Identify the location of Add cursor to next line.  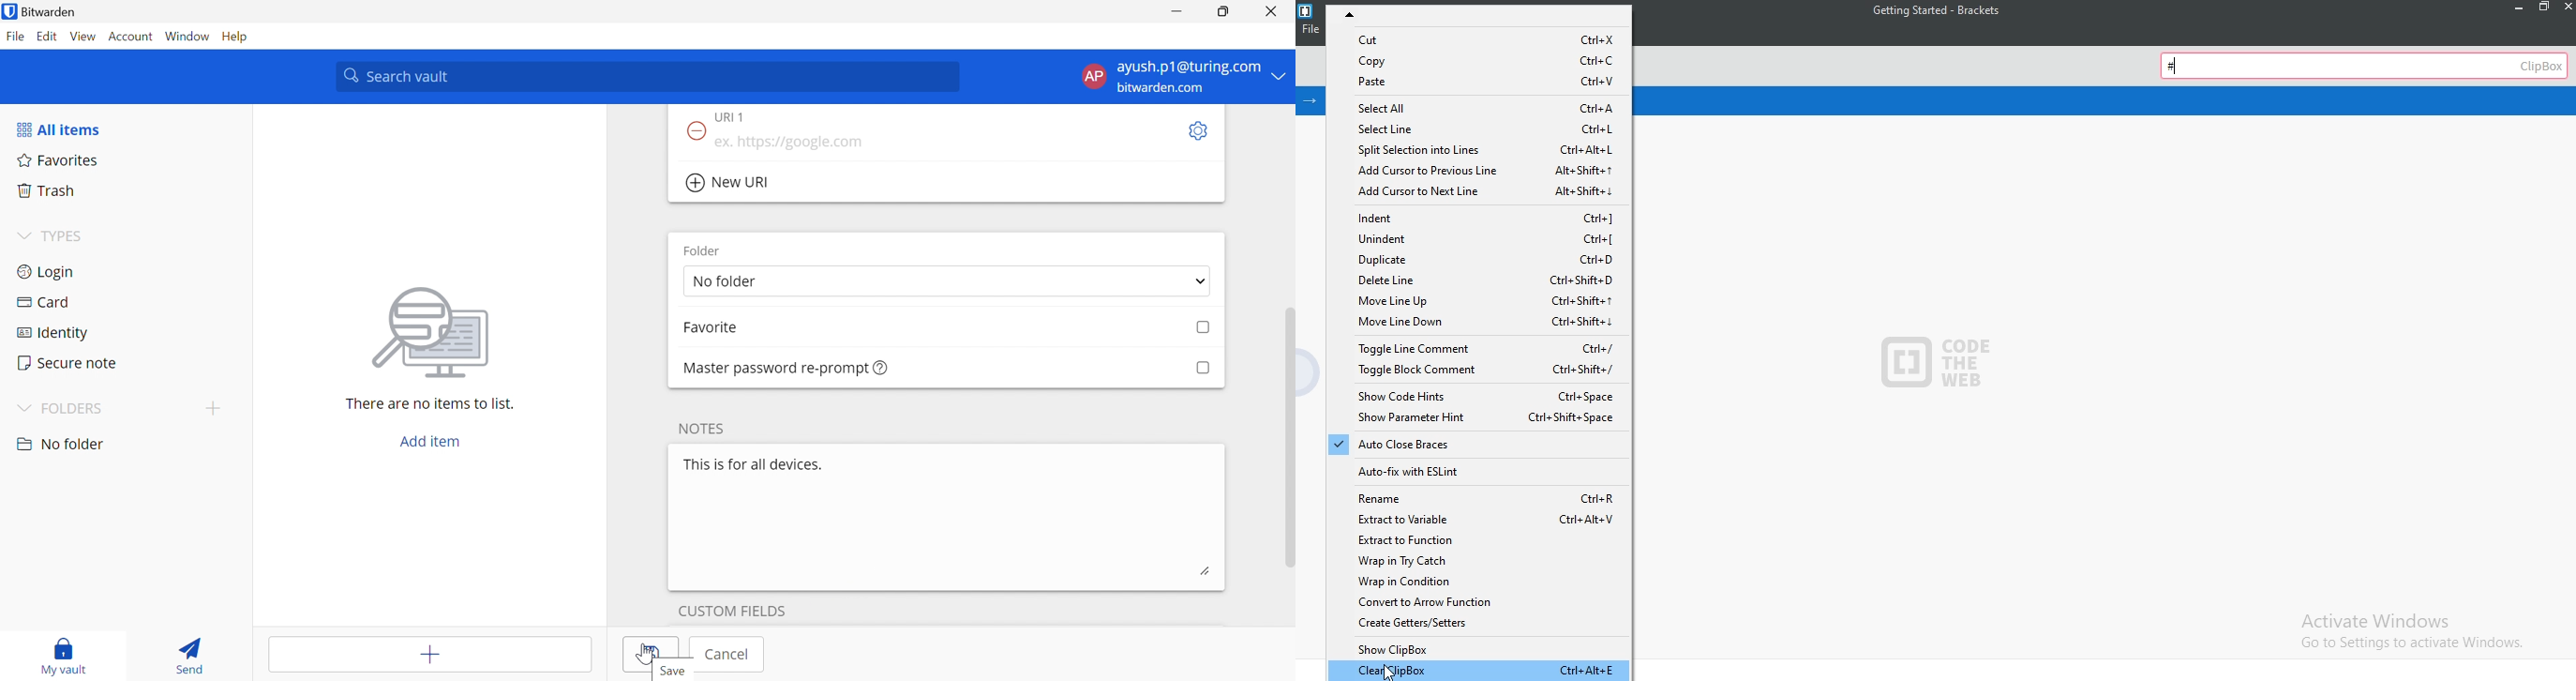
(1482, 193).